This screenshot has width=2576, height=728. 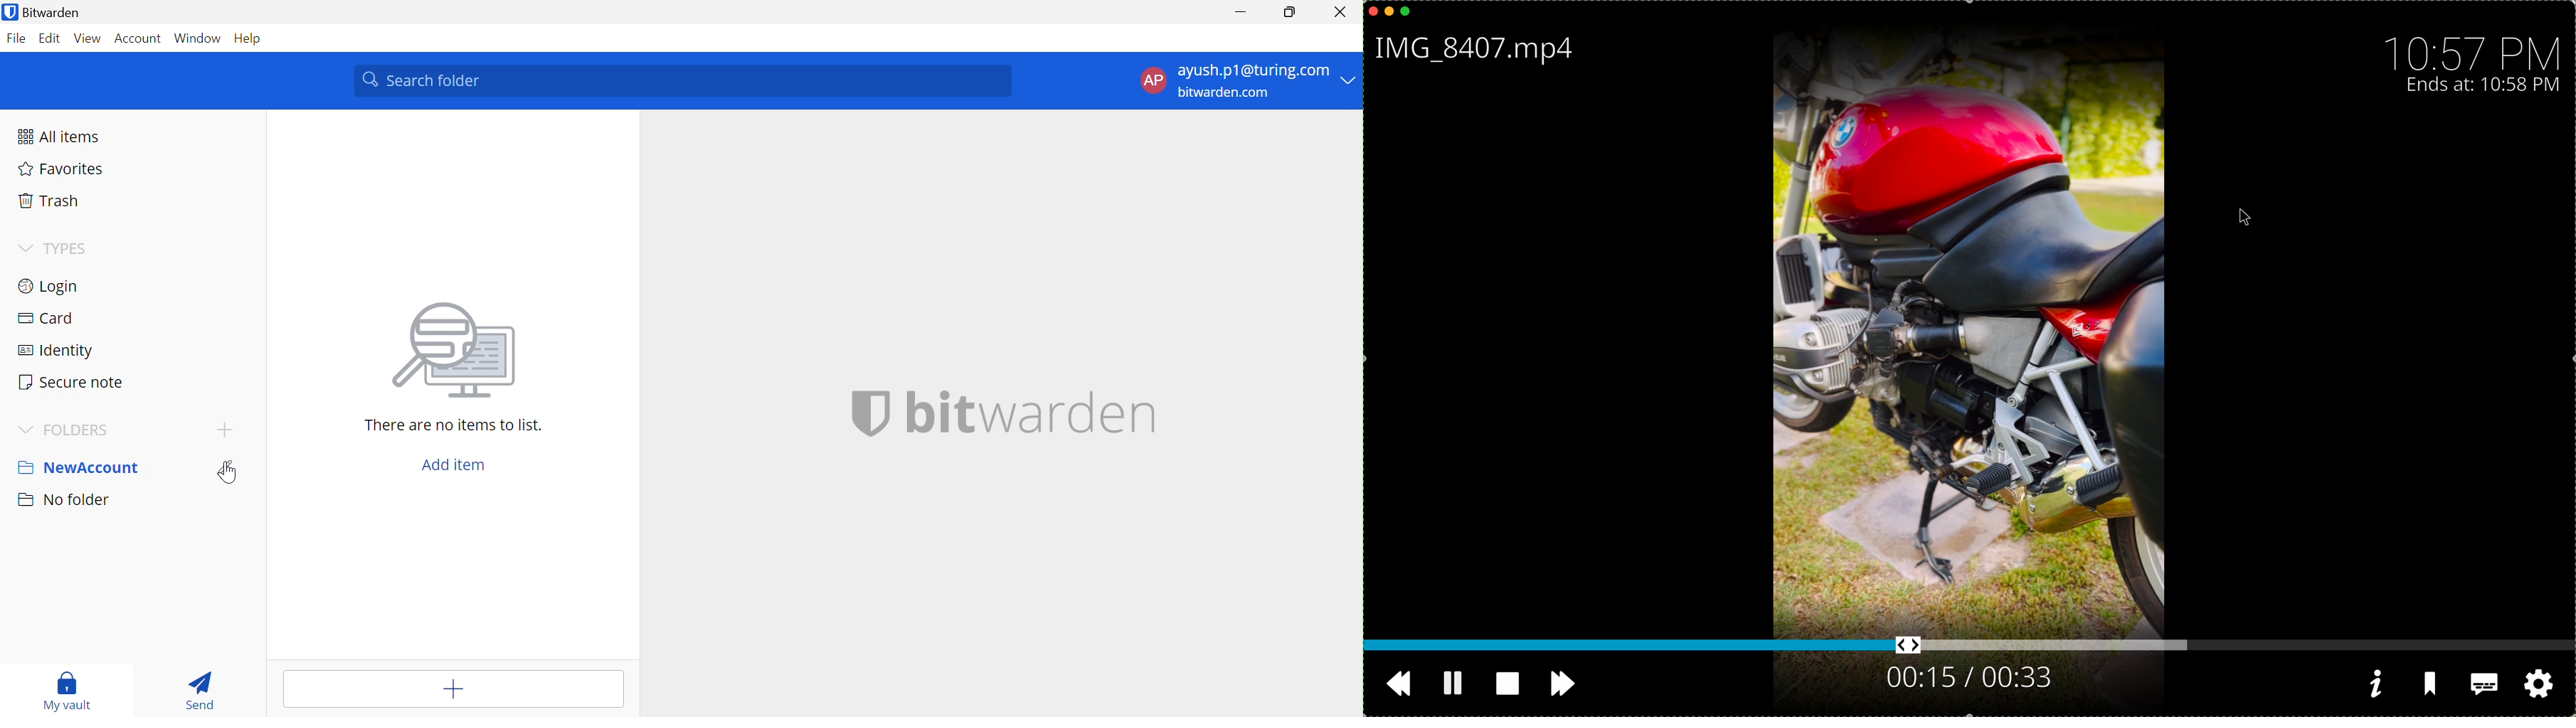 I want to click on Login, so click(x=51, y=285).